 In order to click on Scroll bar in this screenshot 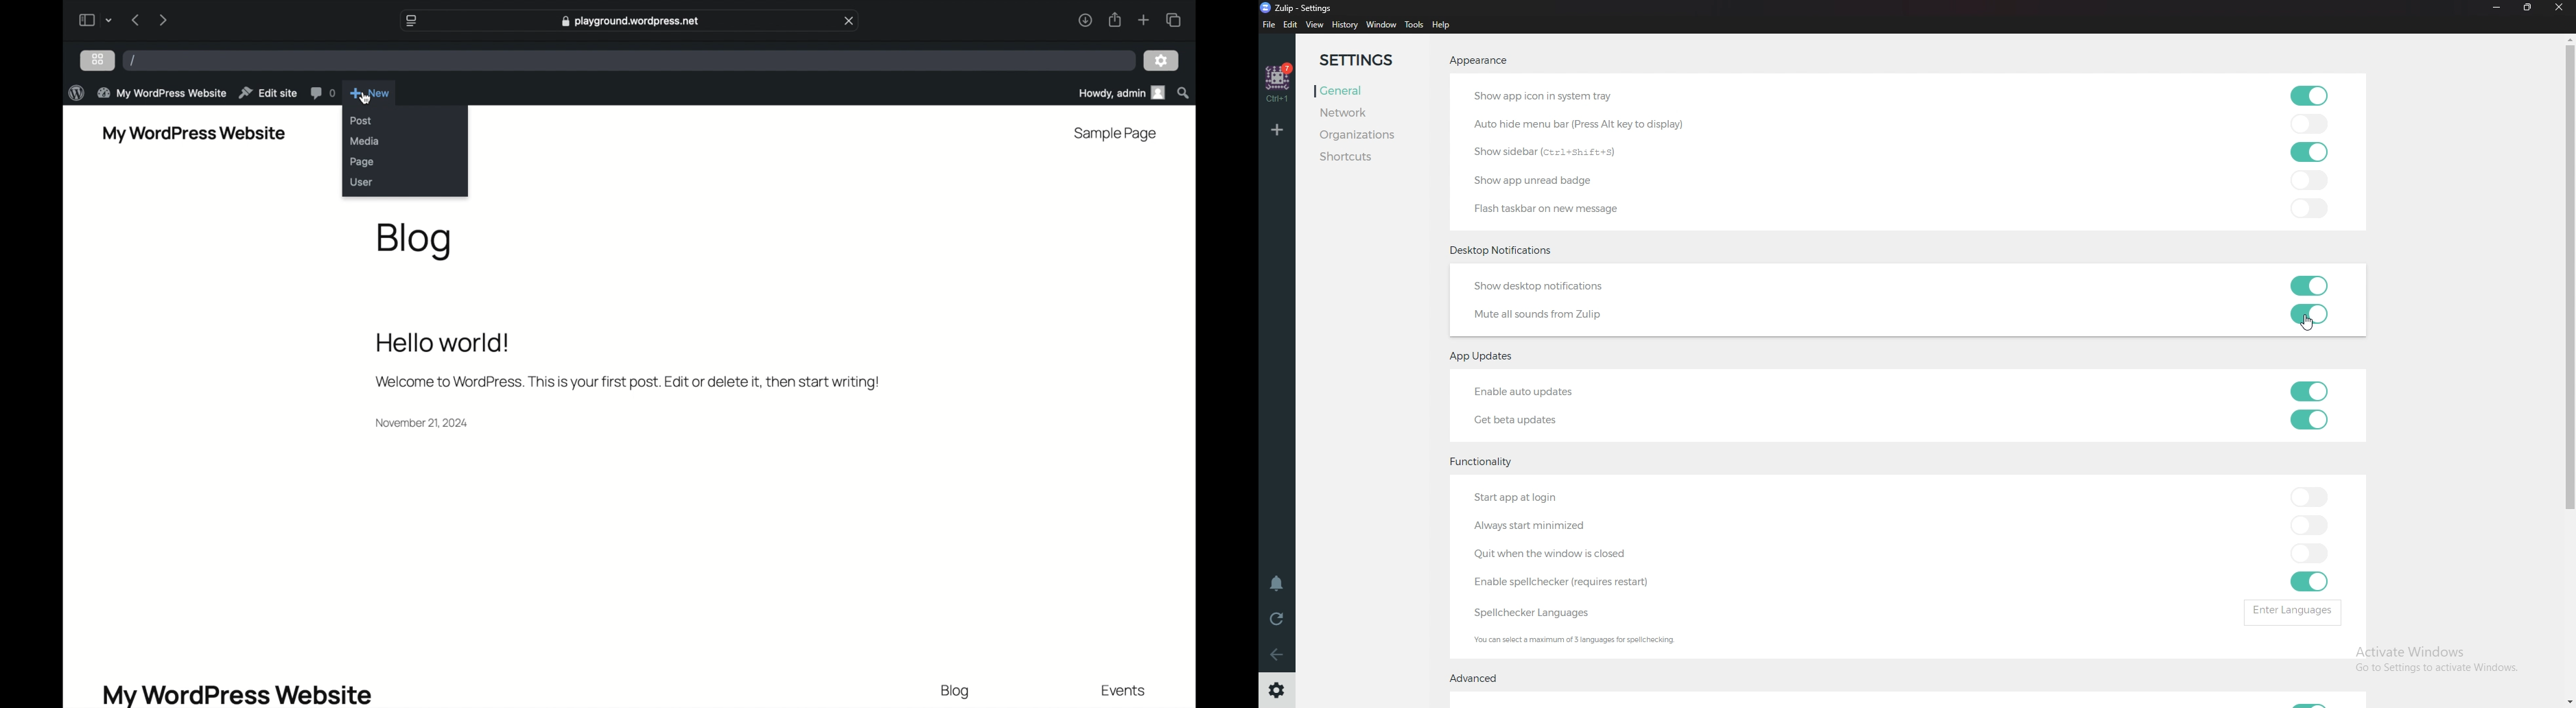, I will do `click(2569, 370)`.